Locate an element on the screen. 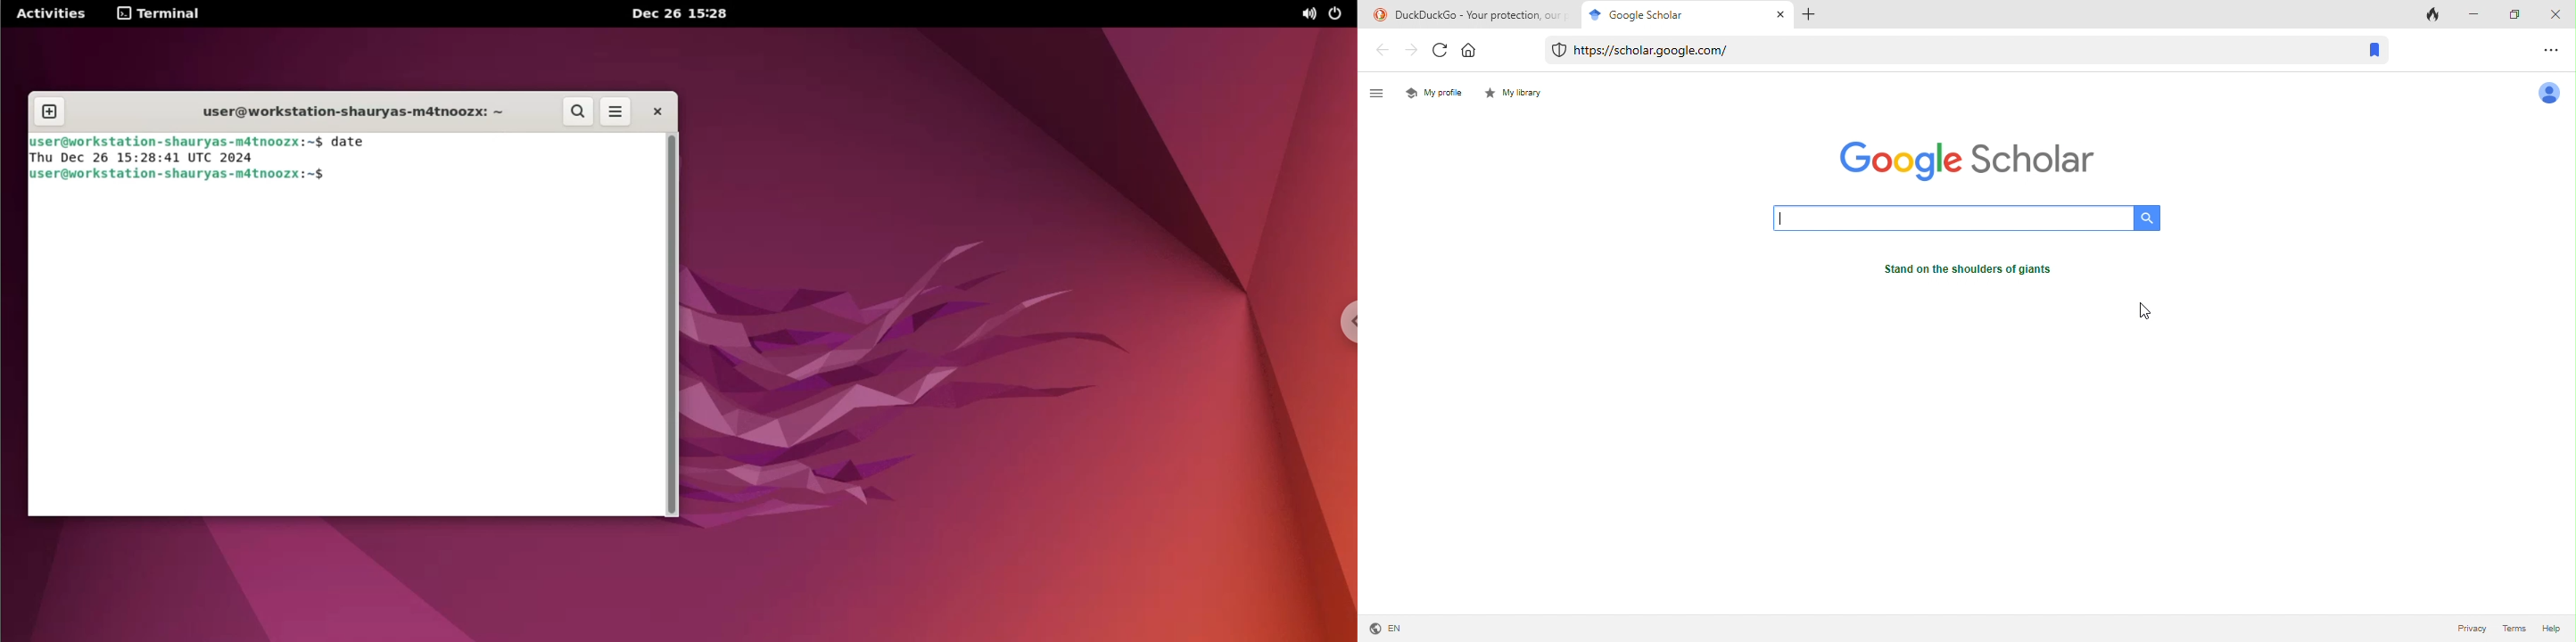 The image size is (2576, 644). Thu is located at coordinates (43, 158).